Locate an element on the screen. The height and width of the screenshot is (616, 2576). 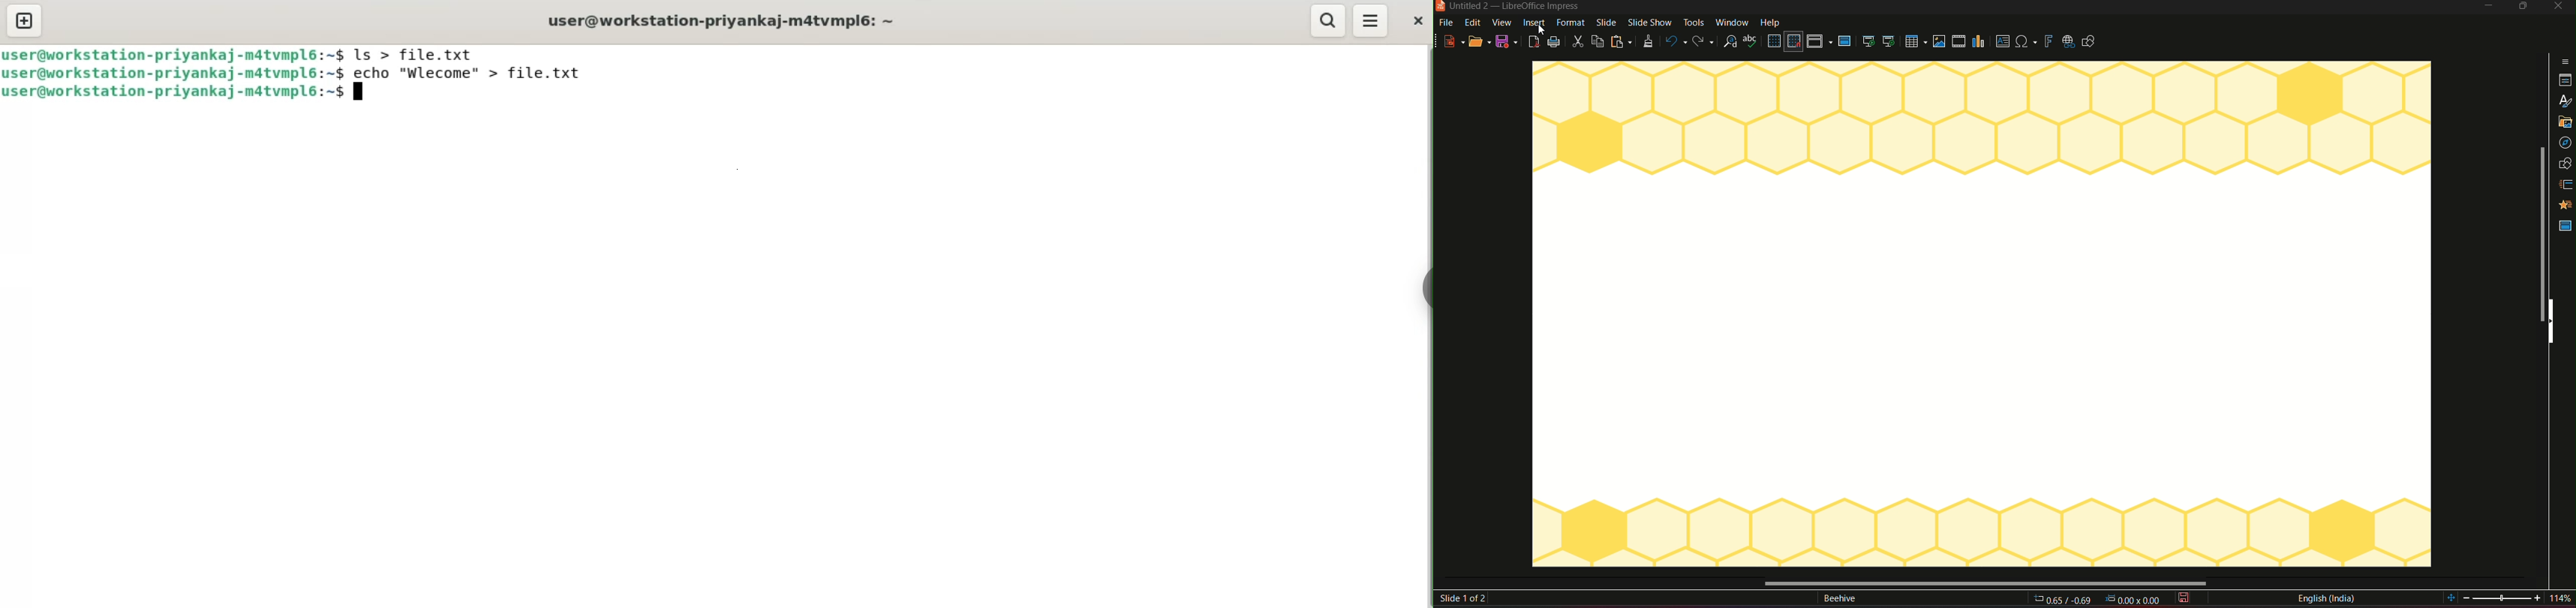
styles is located at coordinates (2564, 101).